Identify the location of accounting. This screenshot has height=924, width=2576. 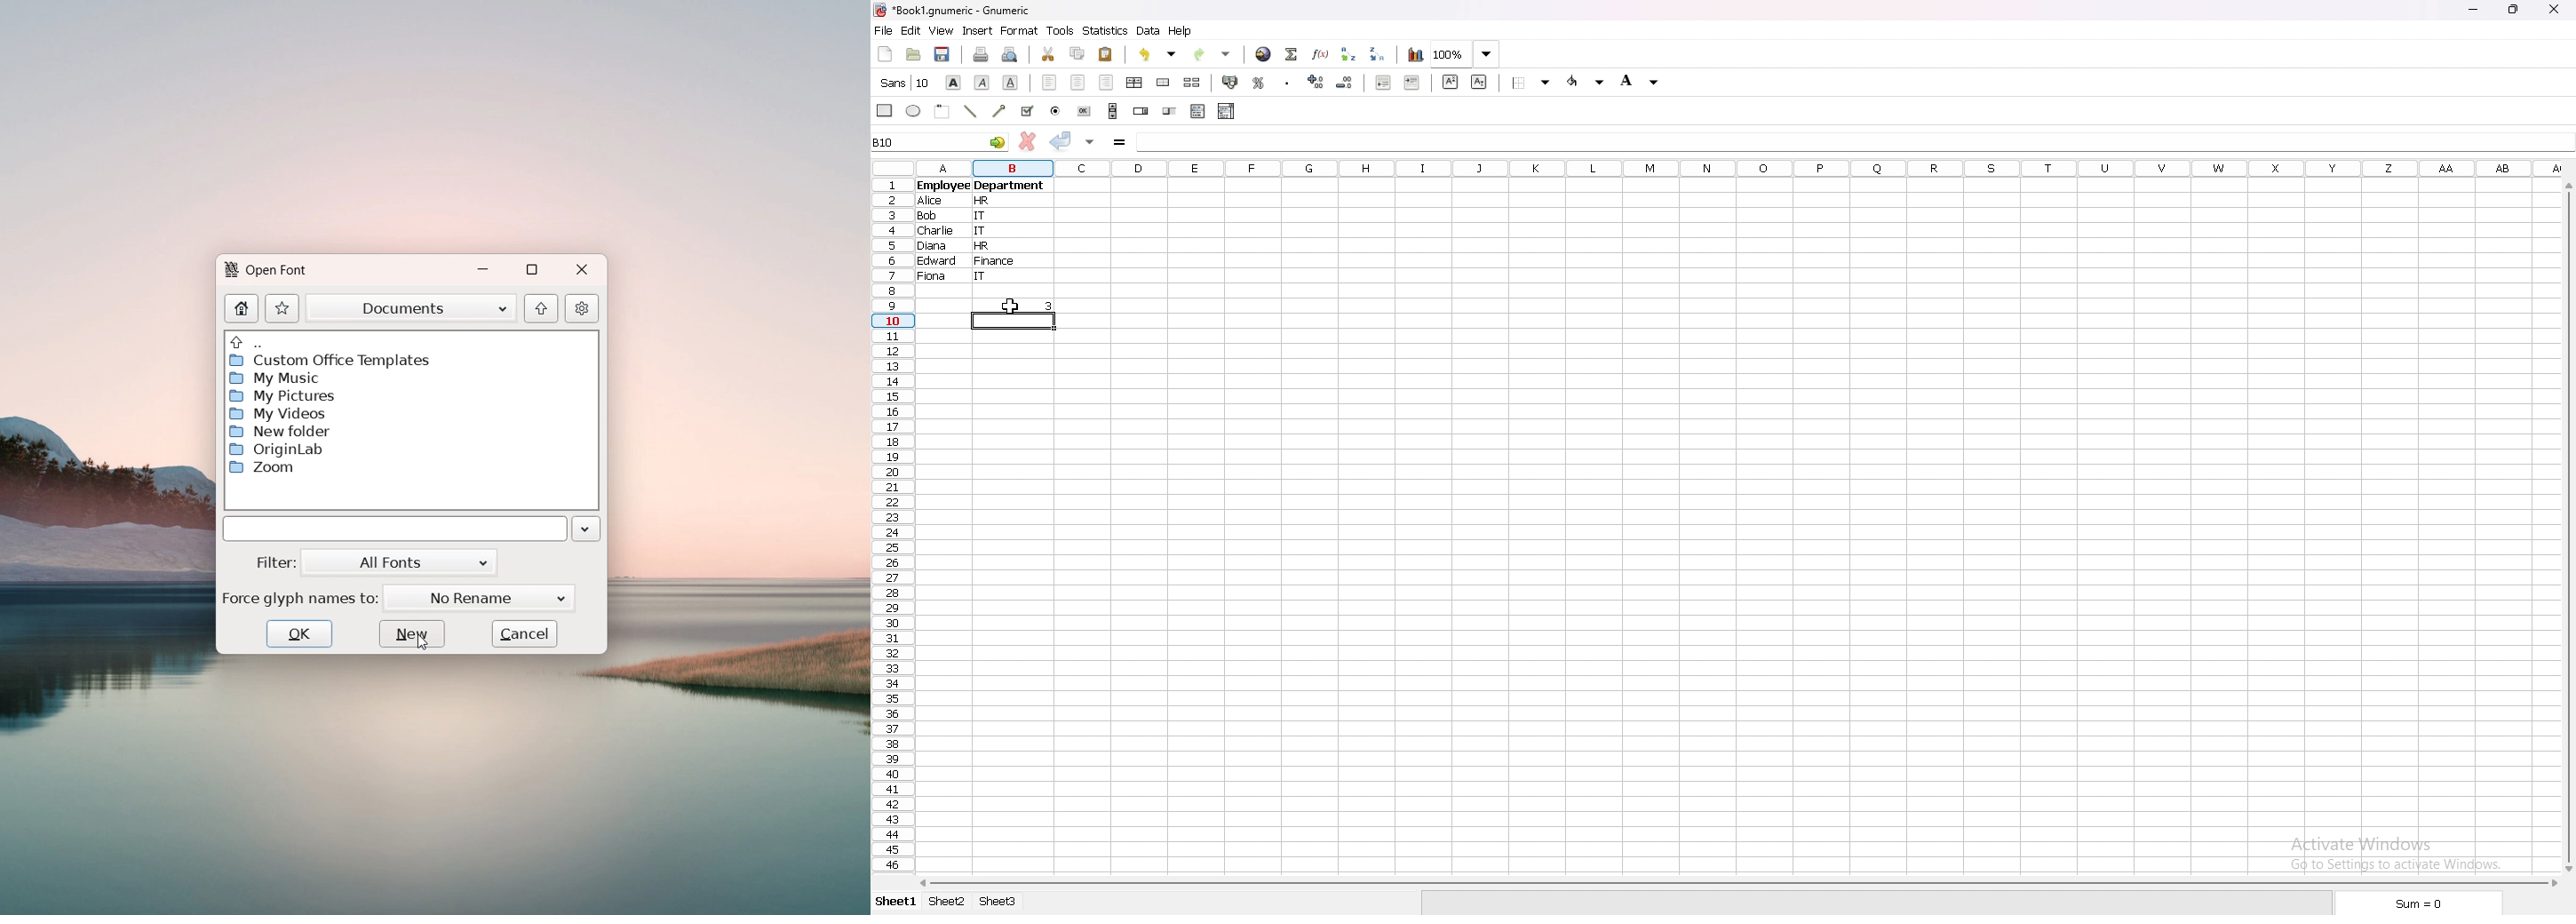
(1231, 81).